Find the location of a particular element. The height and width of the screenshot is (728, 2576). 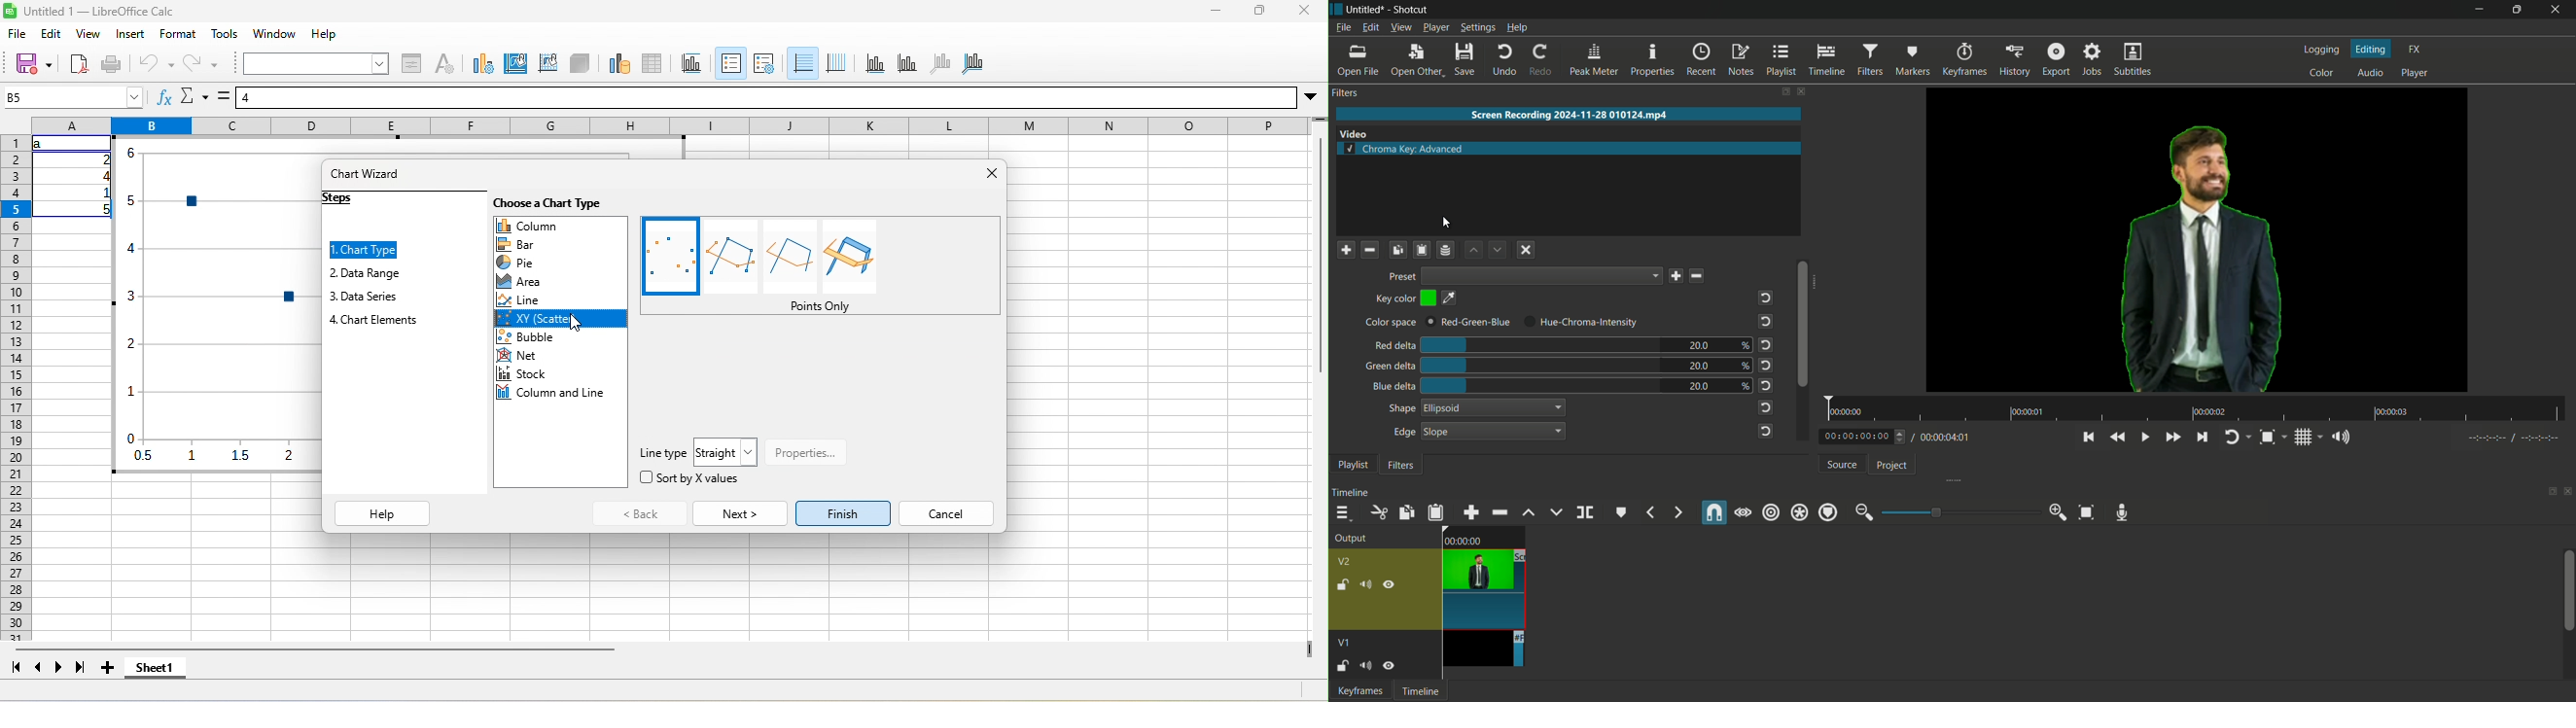

filters is located at coordinates (1347, 95).